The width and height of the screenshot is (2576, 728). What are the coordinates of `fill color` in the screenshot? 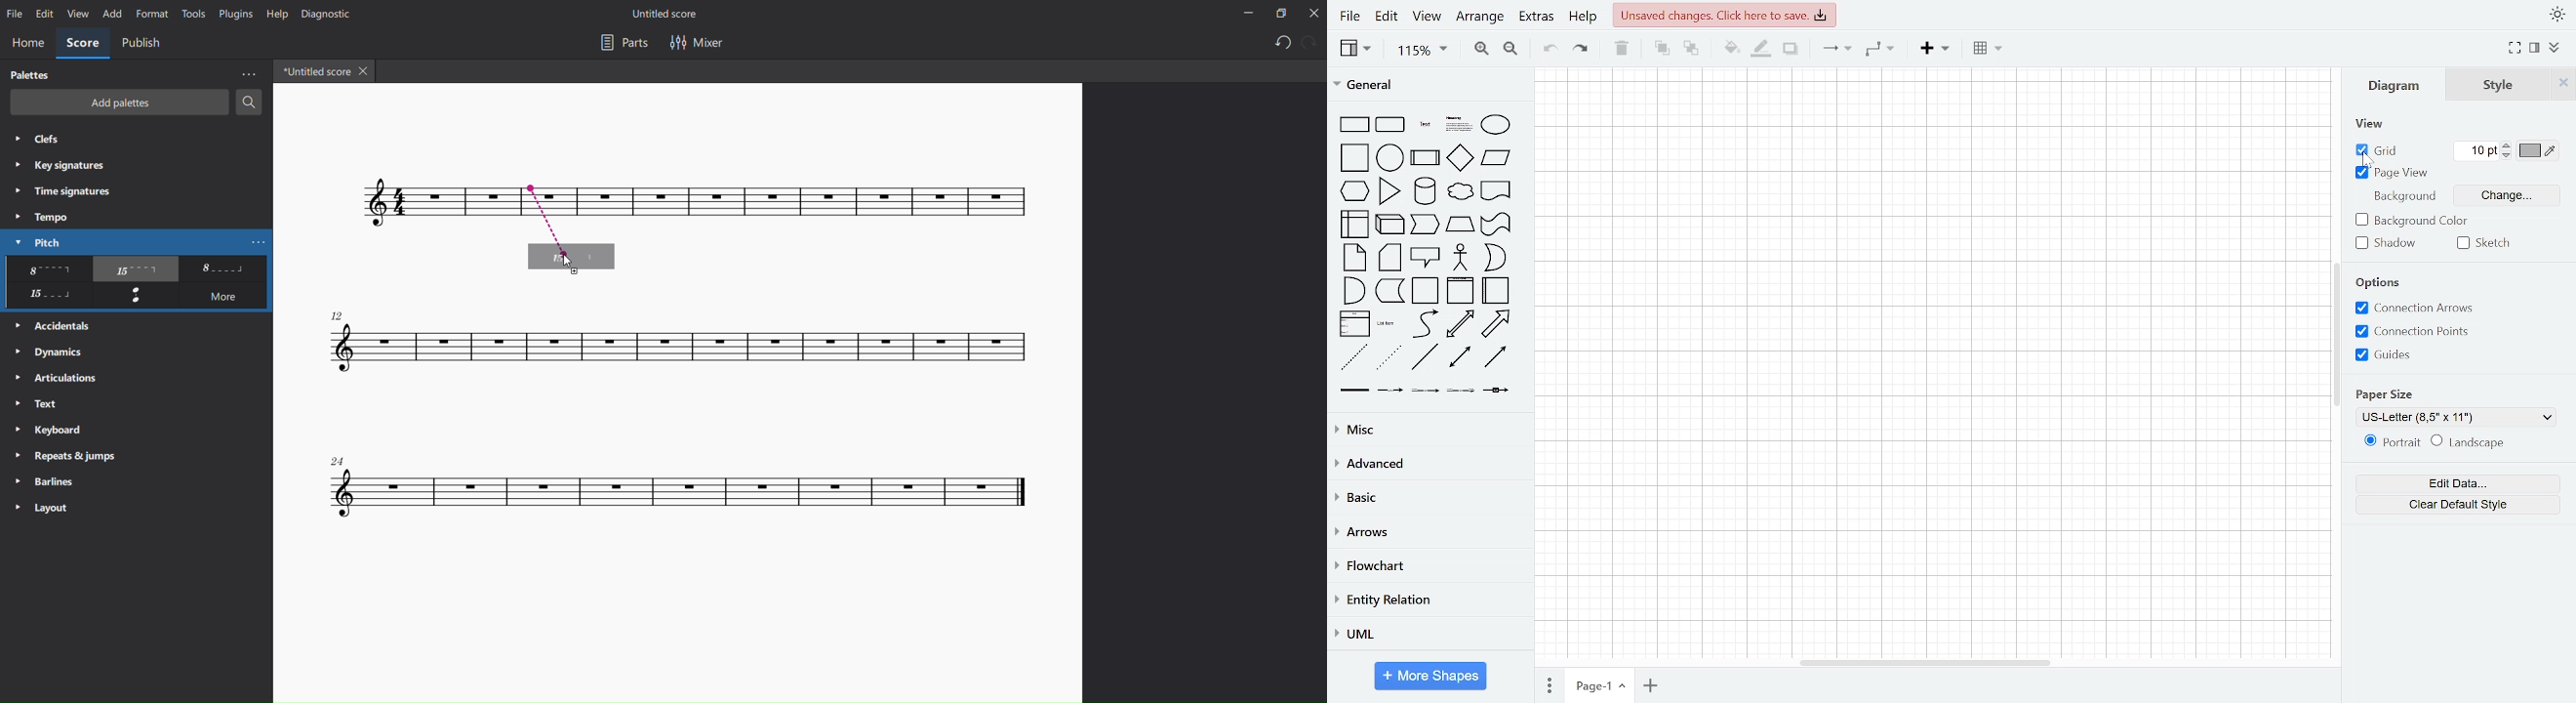 It's located at (1731, 49).